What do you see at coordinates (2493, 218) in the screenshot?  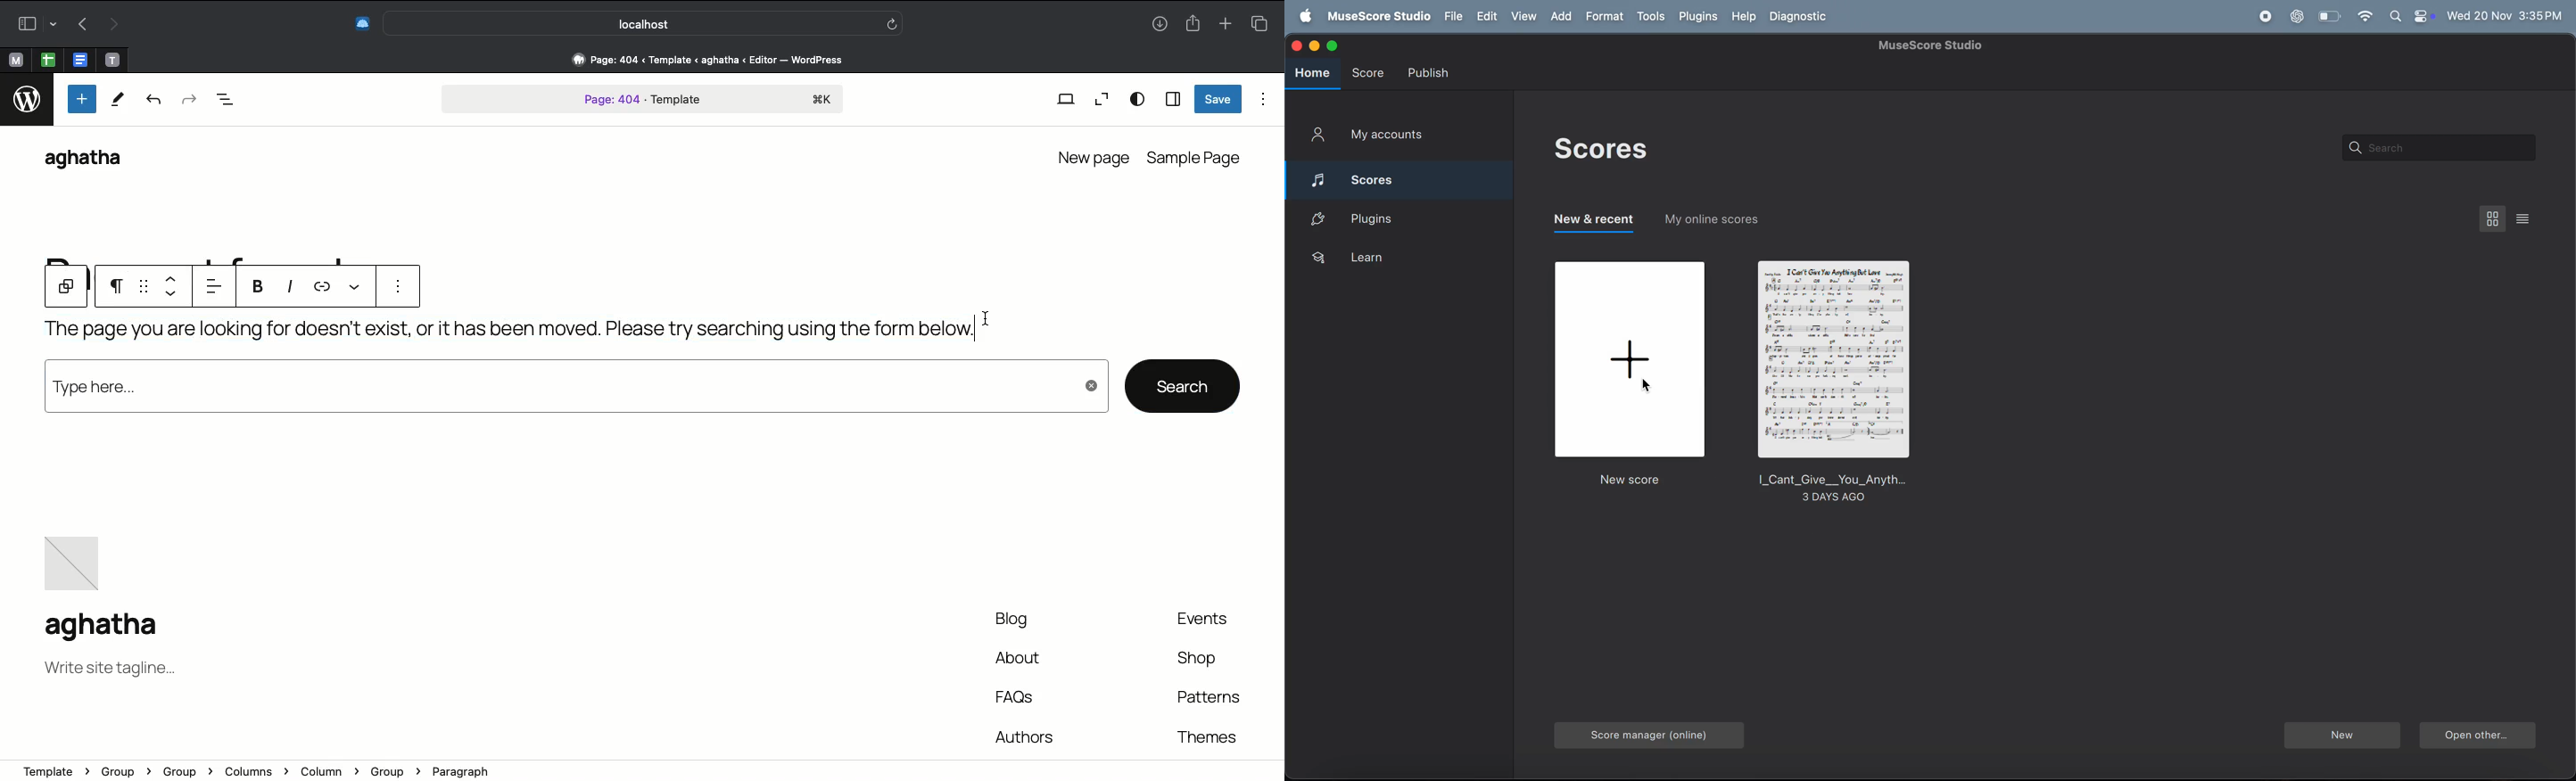 I see `view menu` at bounding box center [2493, 218].